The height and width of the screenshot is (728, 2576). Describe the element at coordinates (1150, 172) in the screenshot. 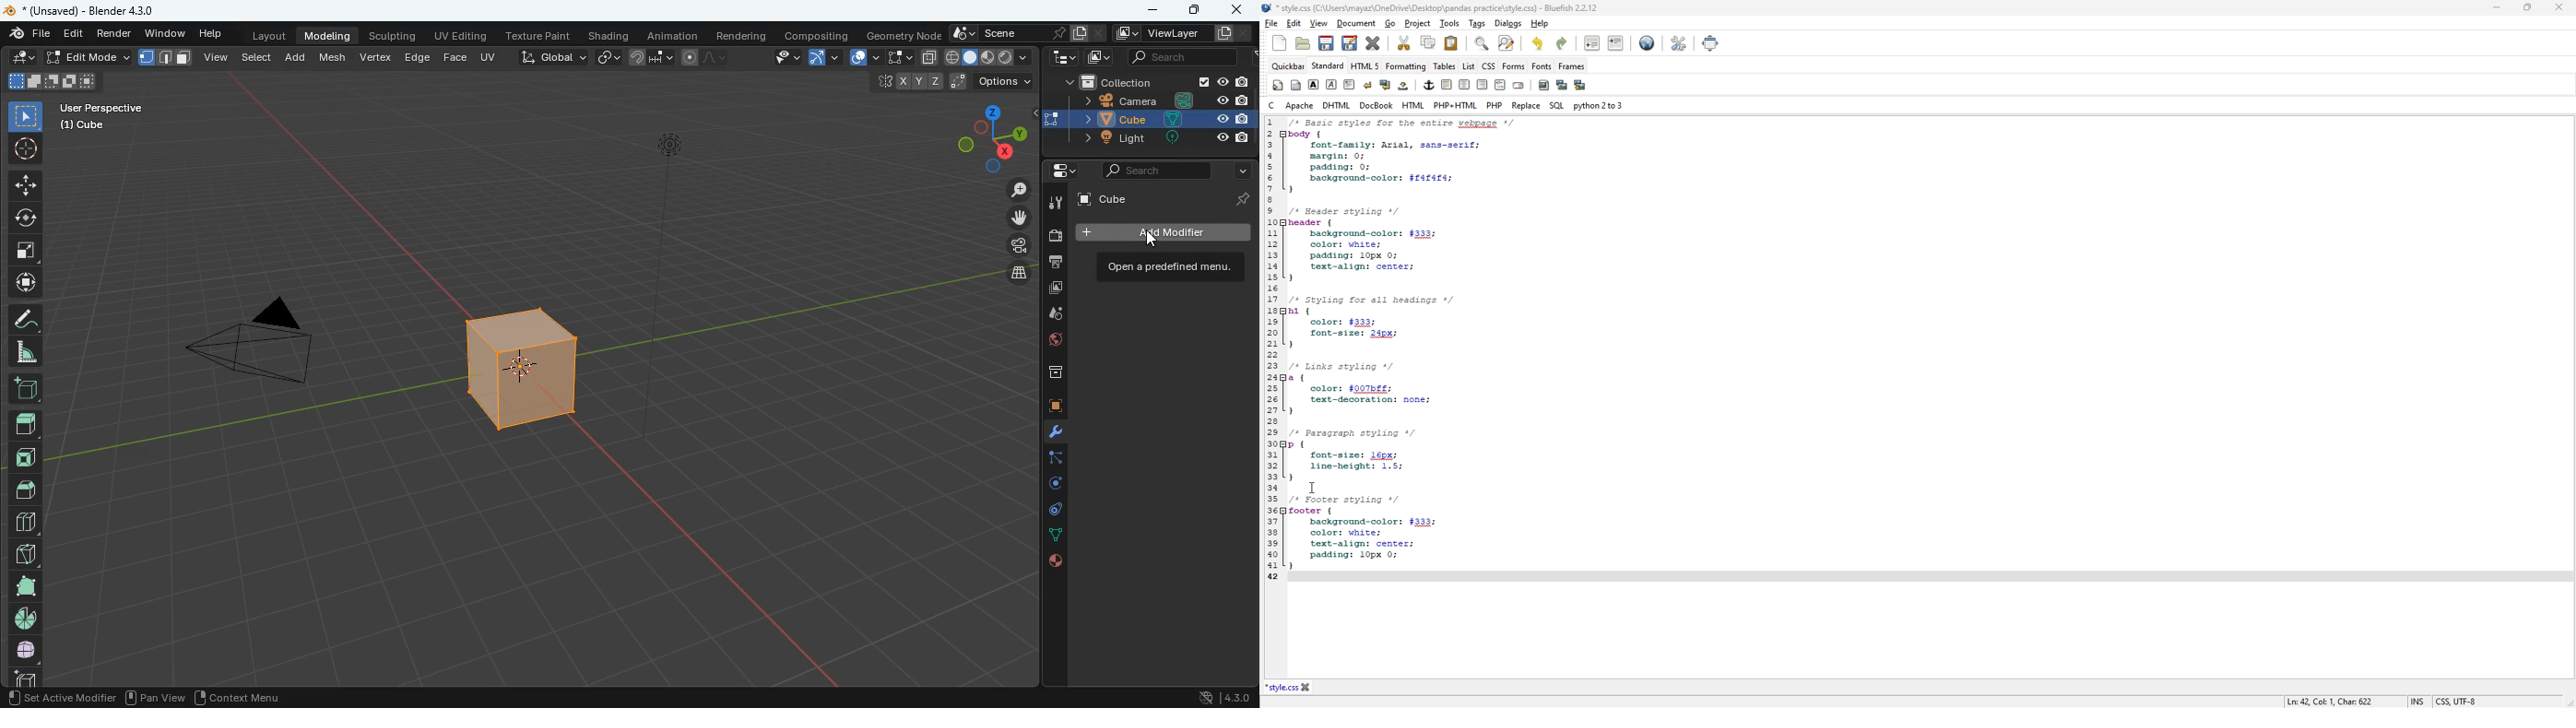

I see `search` at that location.